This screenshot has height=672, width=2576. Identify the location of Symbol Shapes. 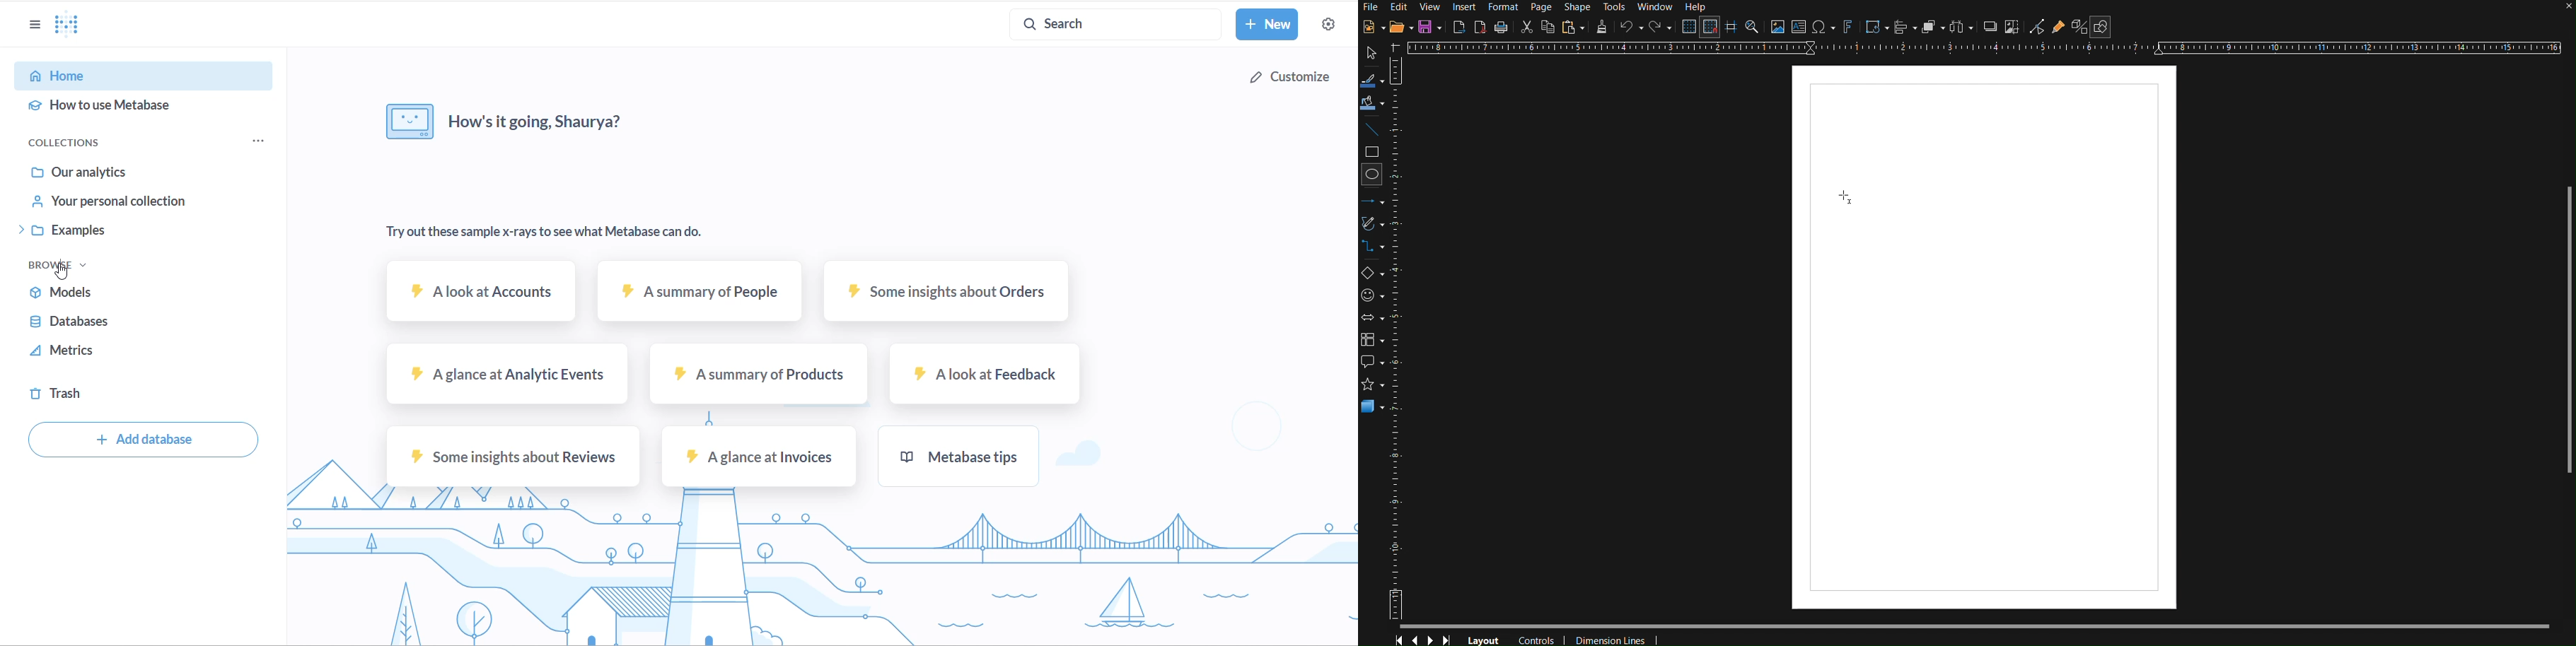
(1376, 295).